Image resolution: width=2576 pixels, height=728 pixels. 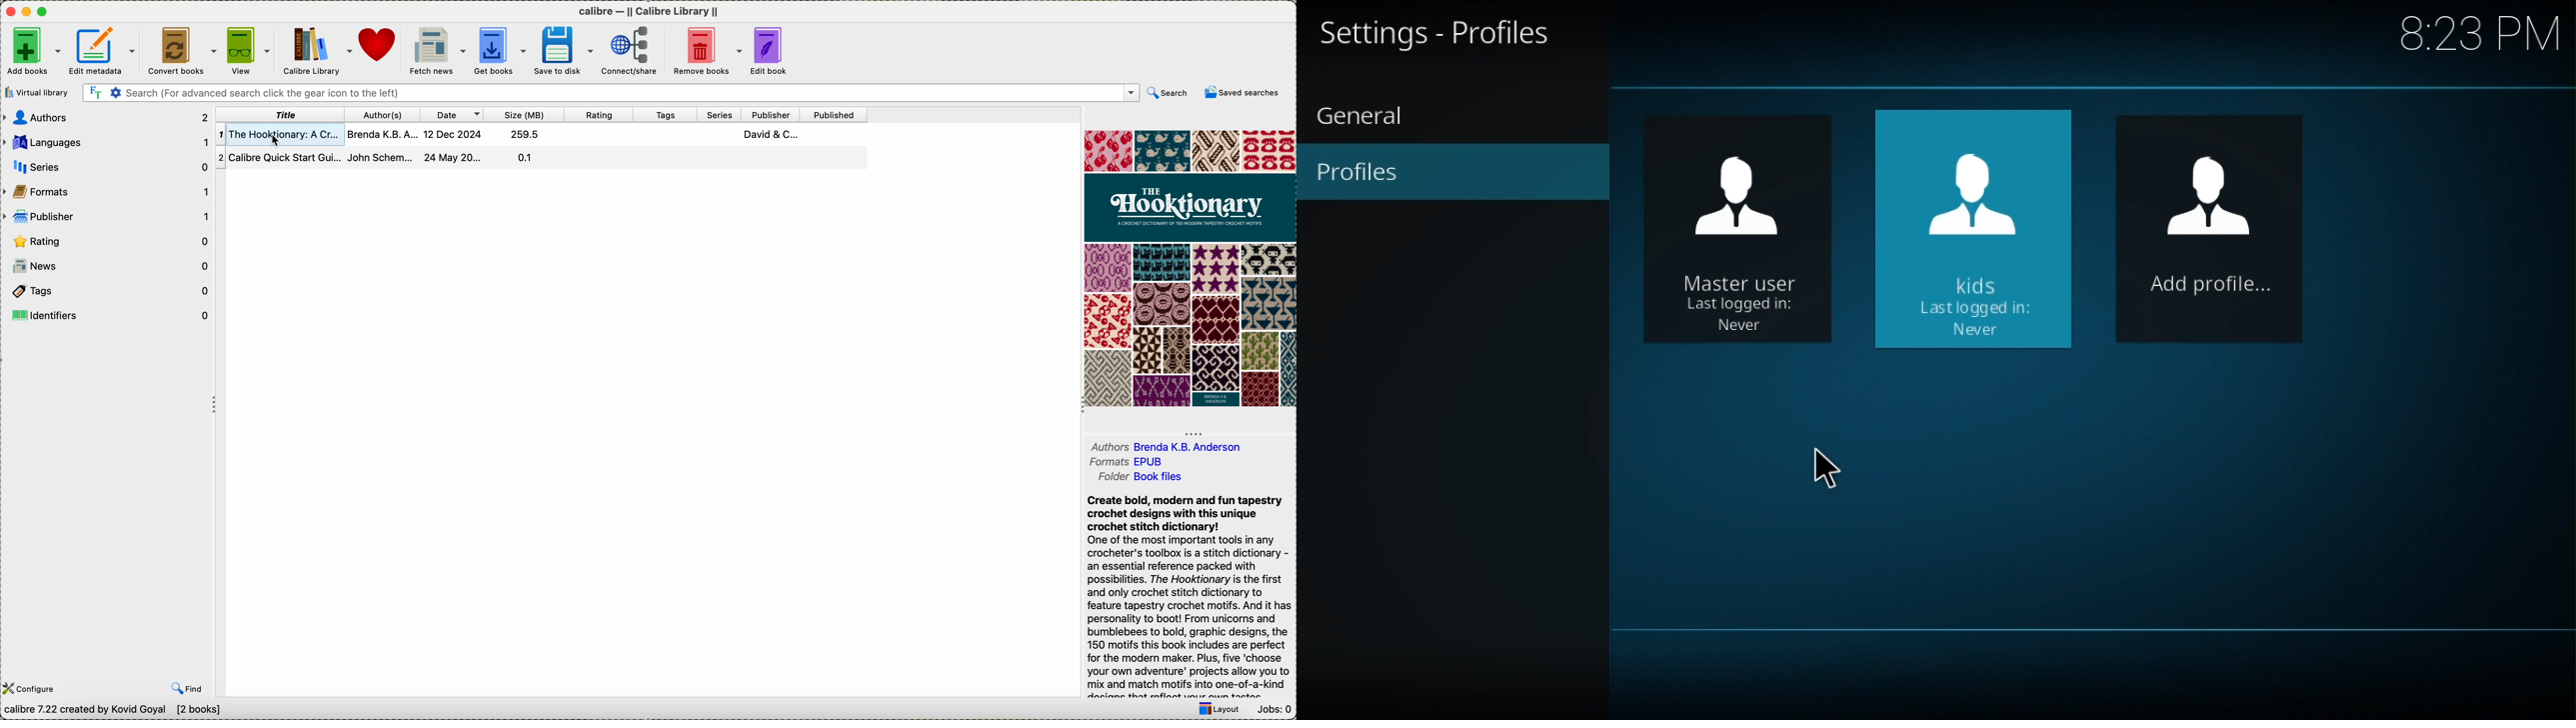 I want to click on connect/share, so click(x=630, y=50).